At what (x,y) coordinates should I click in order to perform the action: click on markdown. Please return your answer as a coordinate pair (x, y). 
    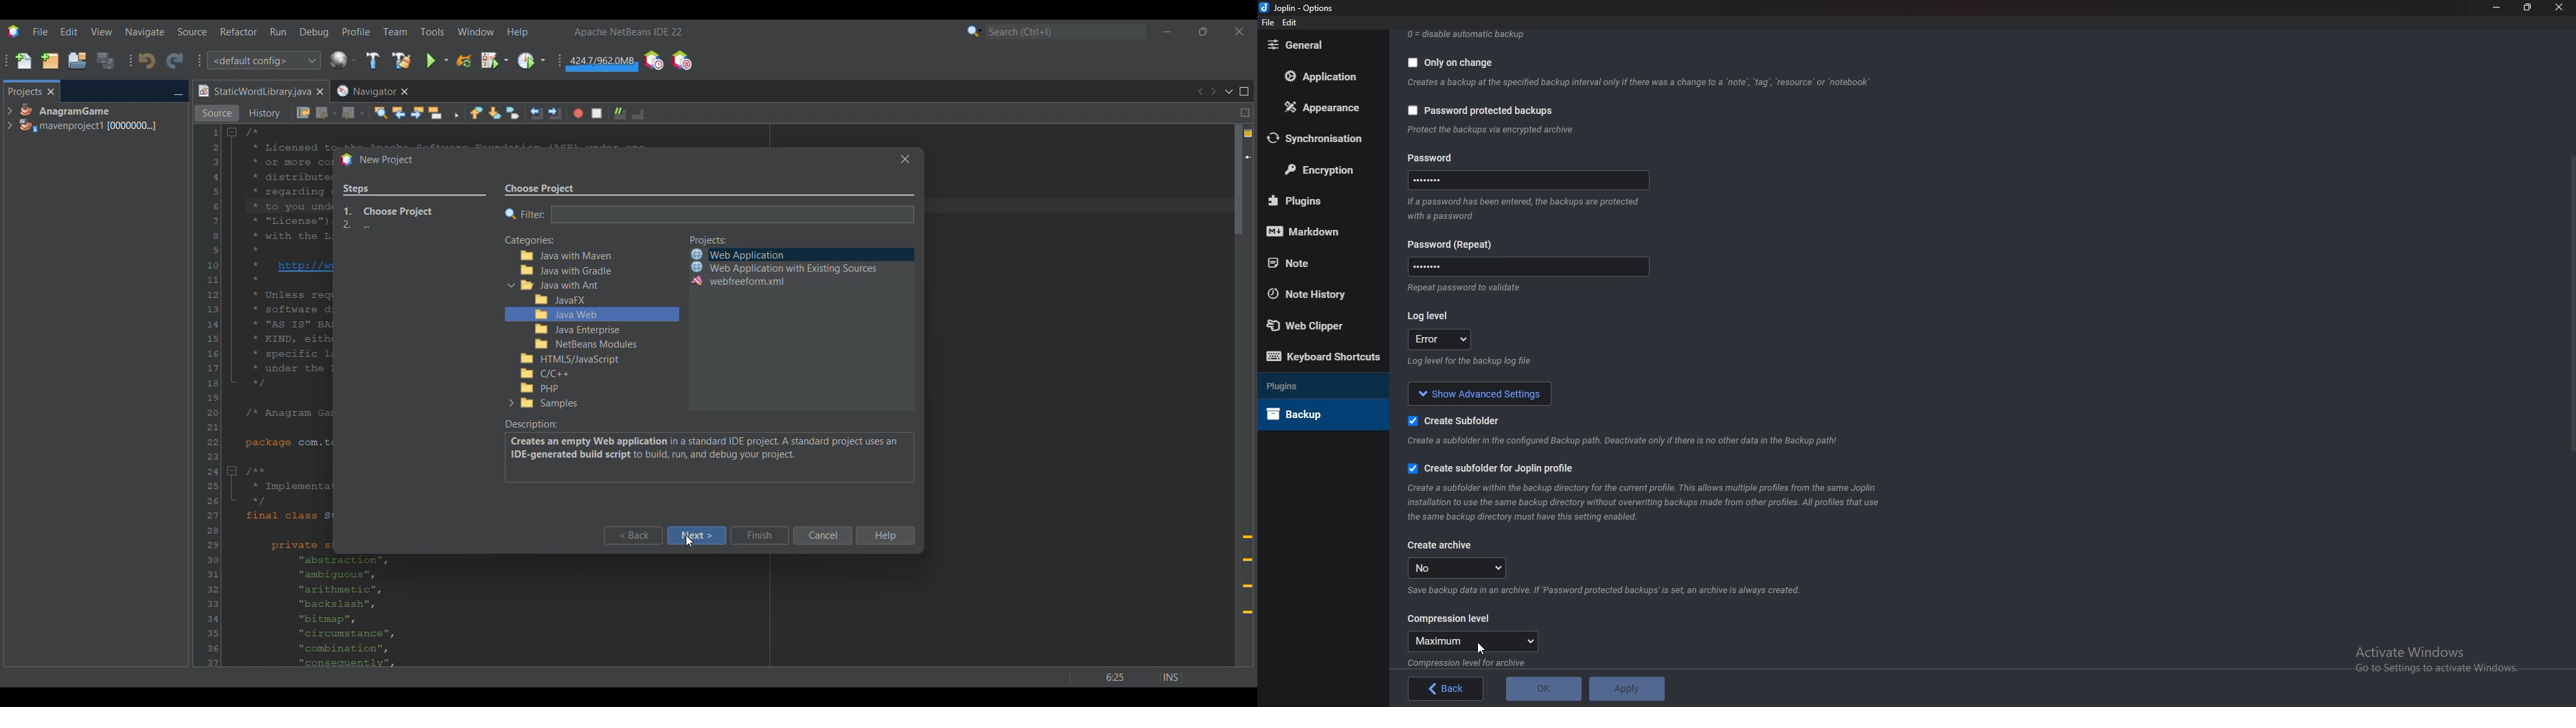
    Looking at the image, I should click on (1318, 230).